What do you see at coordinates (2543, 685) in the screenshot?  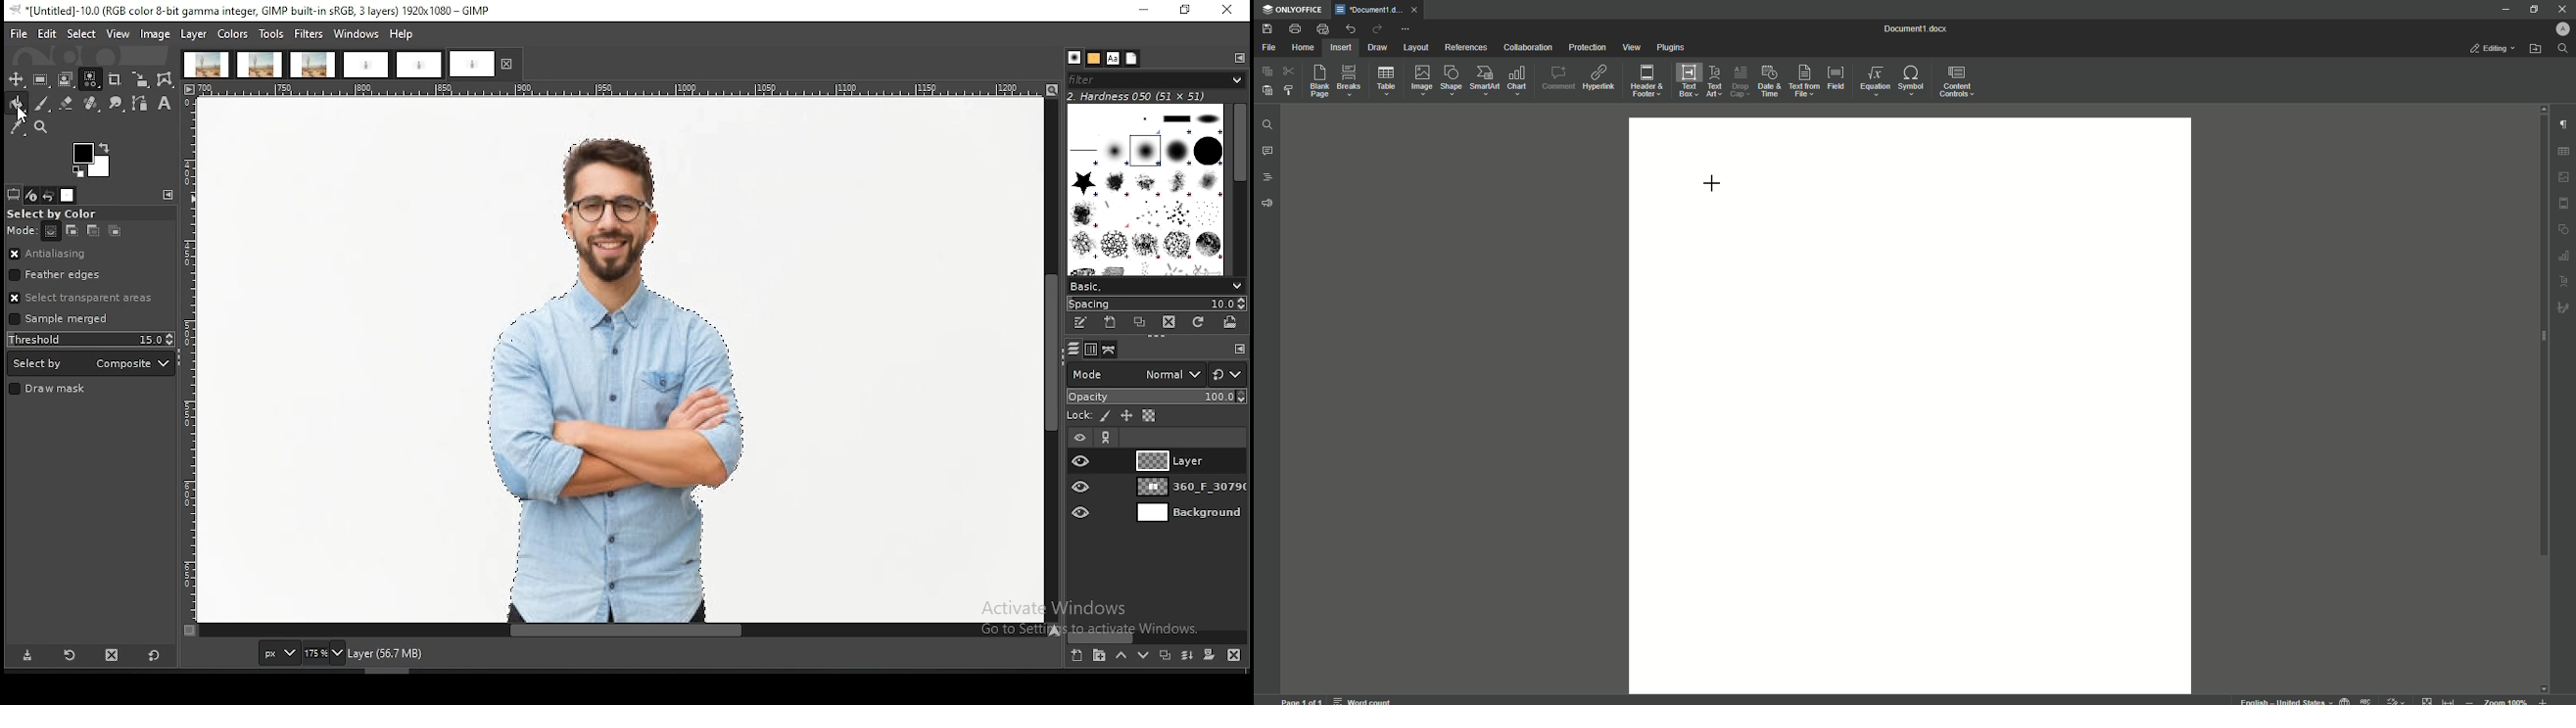 I see `scroll down` at bounding box center [2543, 685].